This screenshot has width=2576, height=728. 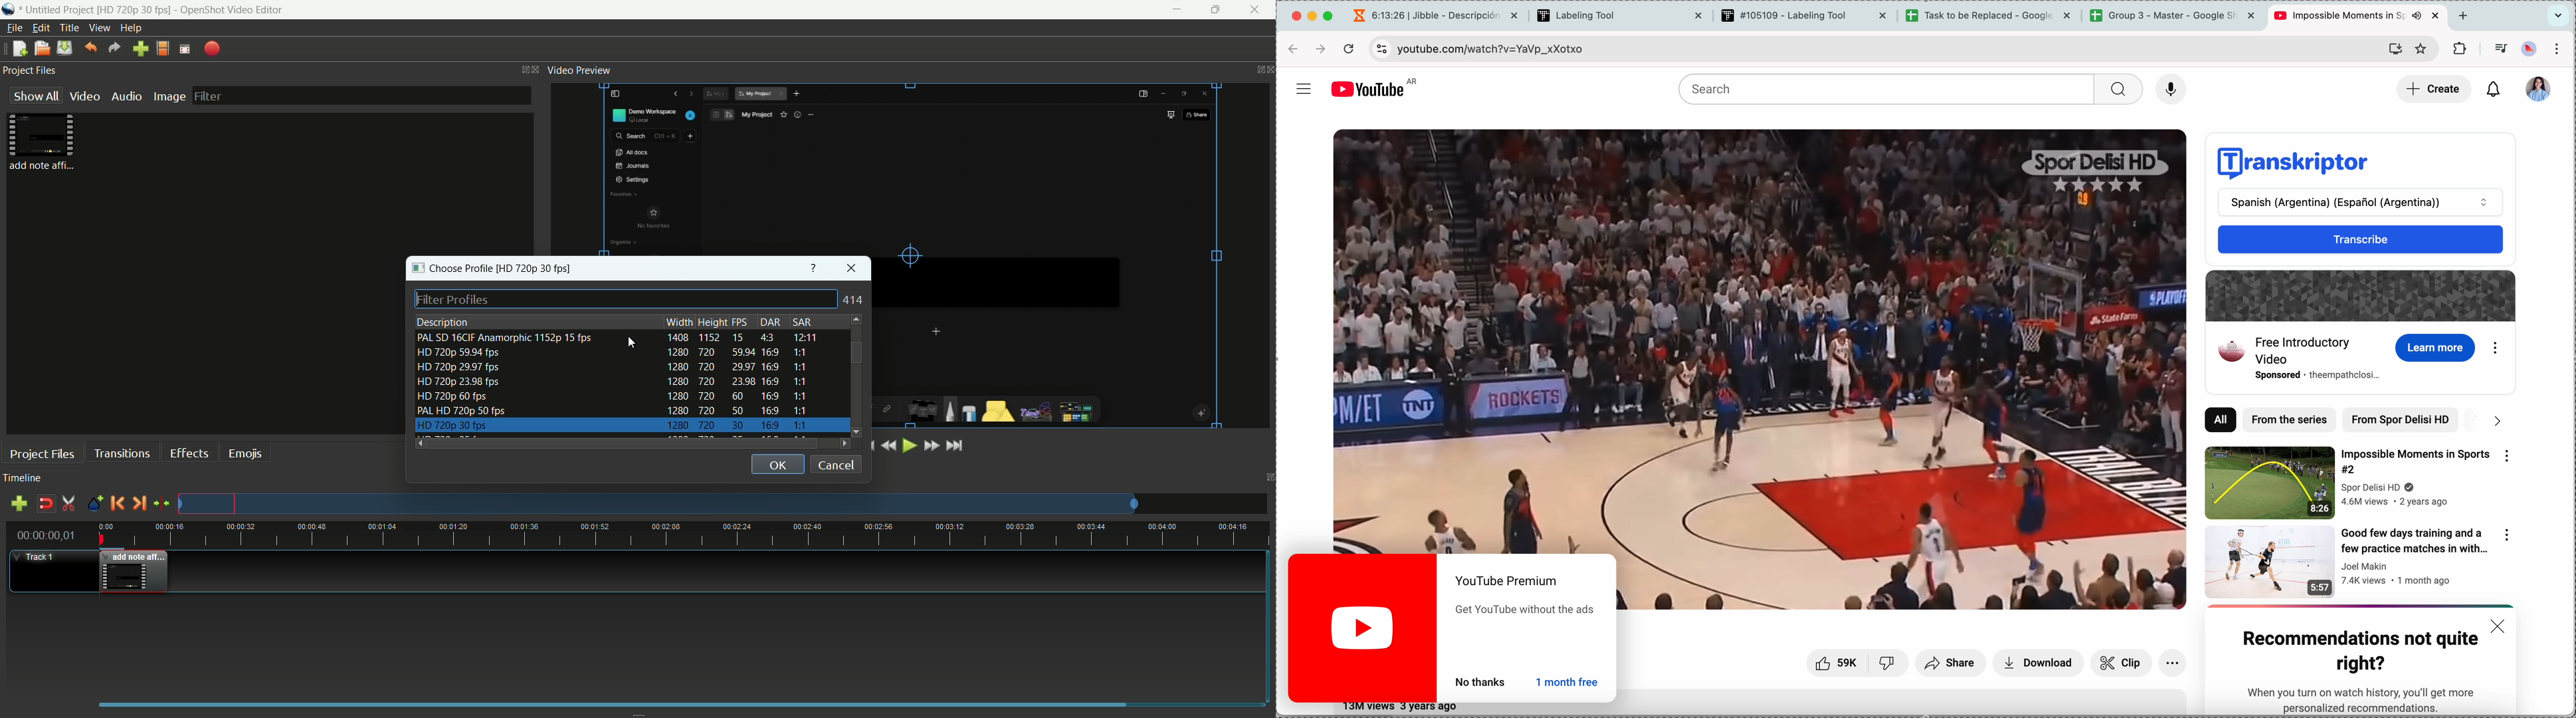 What do you see at coordinates (1911, 89) in the screenshot?
I see `search bar` at bounding box center [1911, 89].